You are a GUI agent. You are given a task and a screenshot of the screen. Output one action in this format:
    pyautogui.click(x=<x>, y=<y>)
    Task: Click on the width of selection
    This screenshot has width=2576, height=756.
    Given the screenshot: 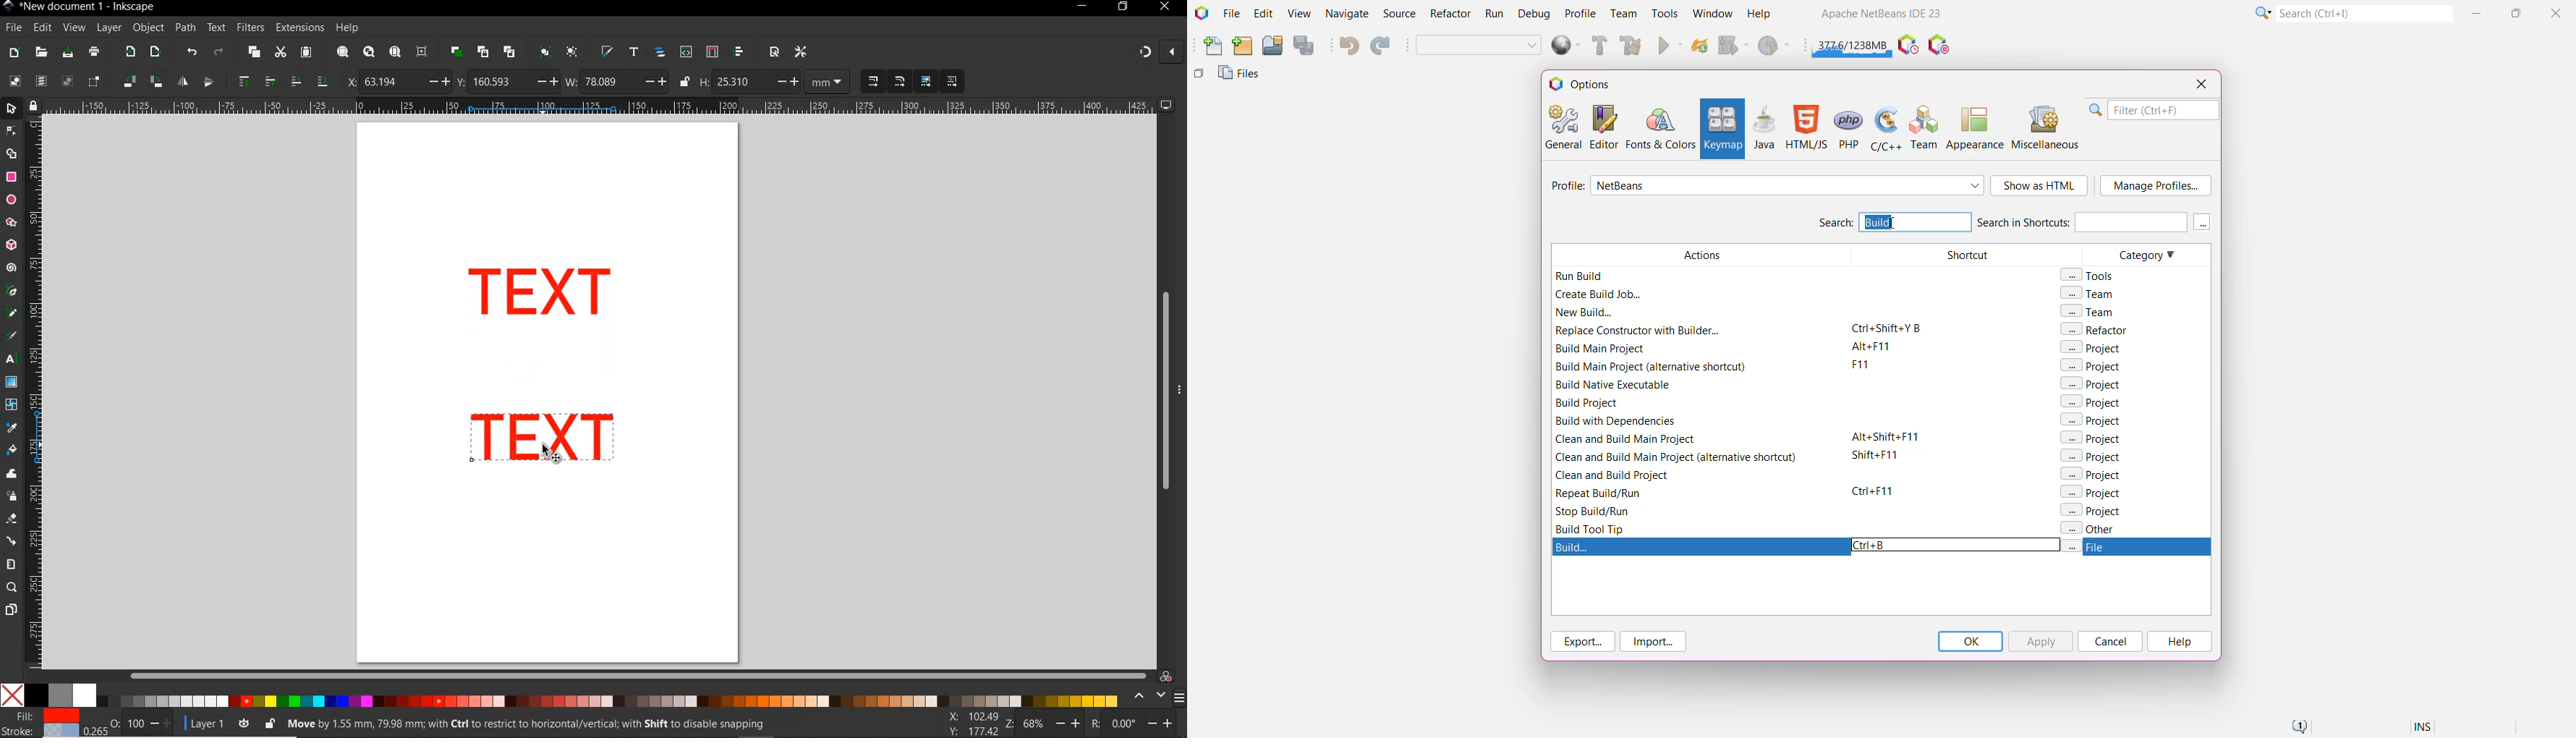 What is the action you would take?
    pyautogui.click(x=616, y=81)
    